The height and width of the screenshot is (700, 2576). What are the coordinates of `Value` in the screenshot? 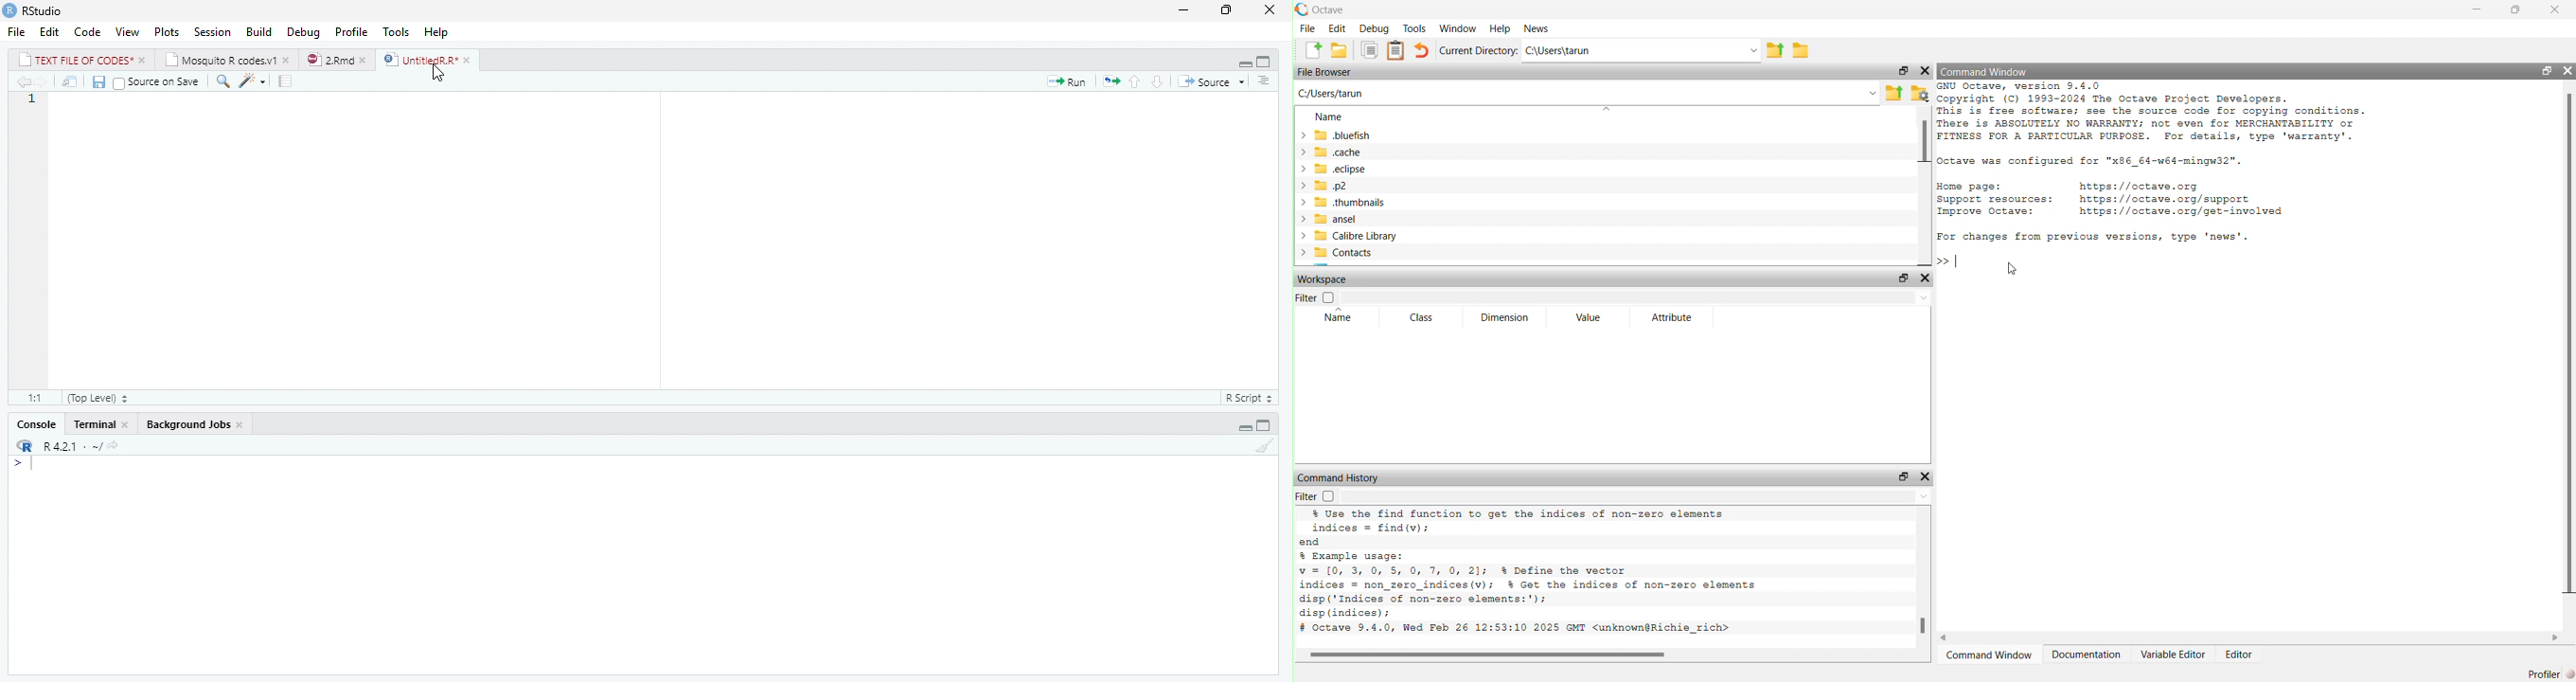 It's located at (1588, 318).